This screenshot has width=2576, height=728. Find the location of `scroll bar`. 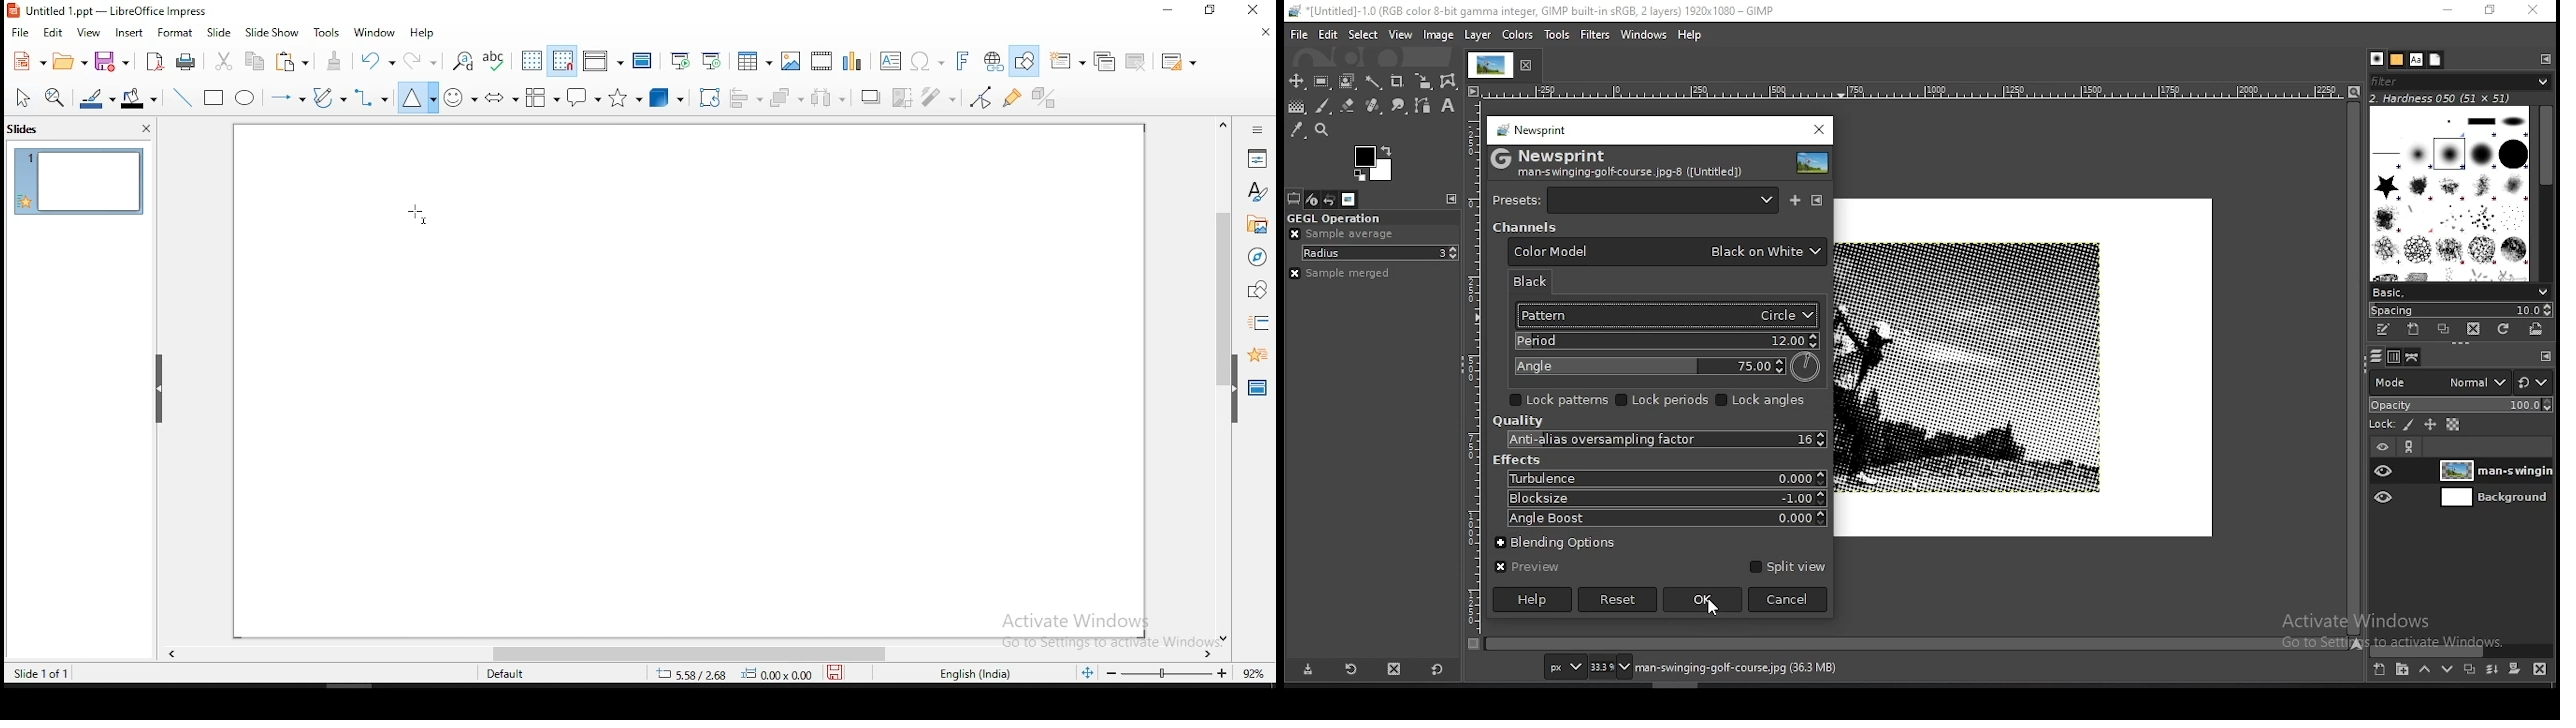

scroll bar is located at coordinates (2356, 368).